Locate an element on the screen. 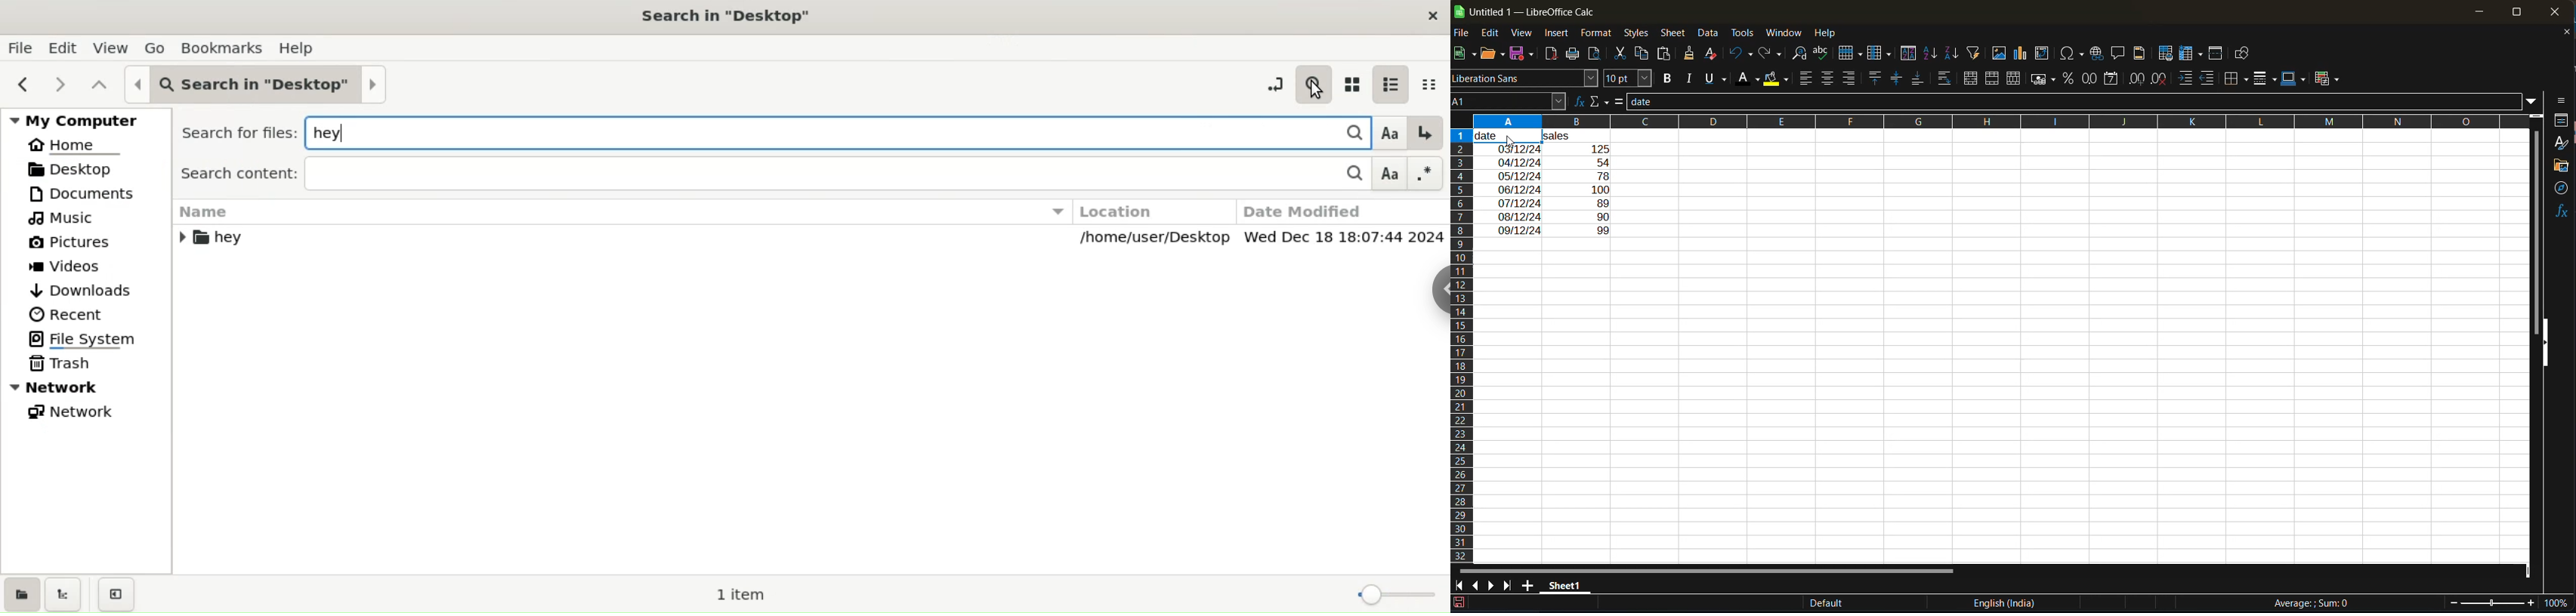 This screenshot has height=616, width=2576. background color is located at coordinates (1776, 80).